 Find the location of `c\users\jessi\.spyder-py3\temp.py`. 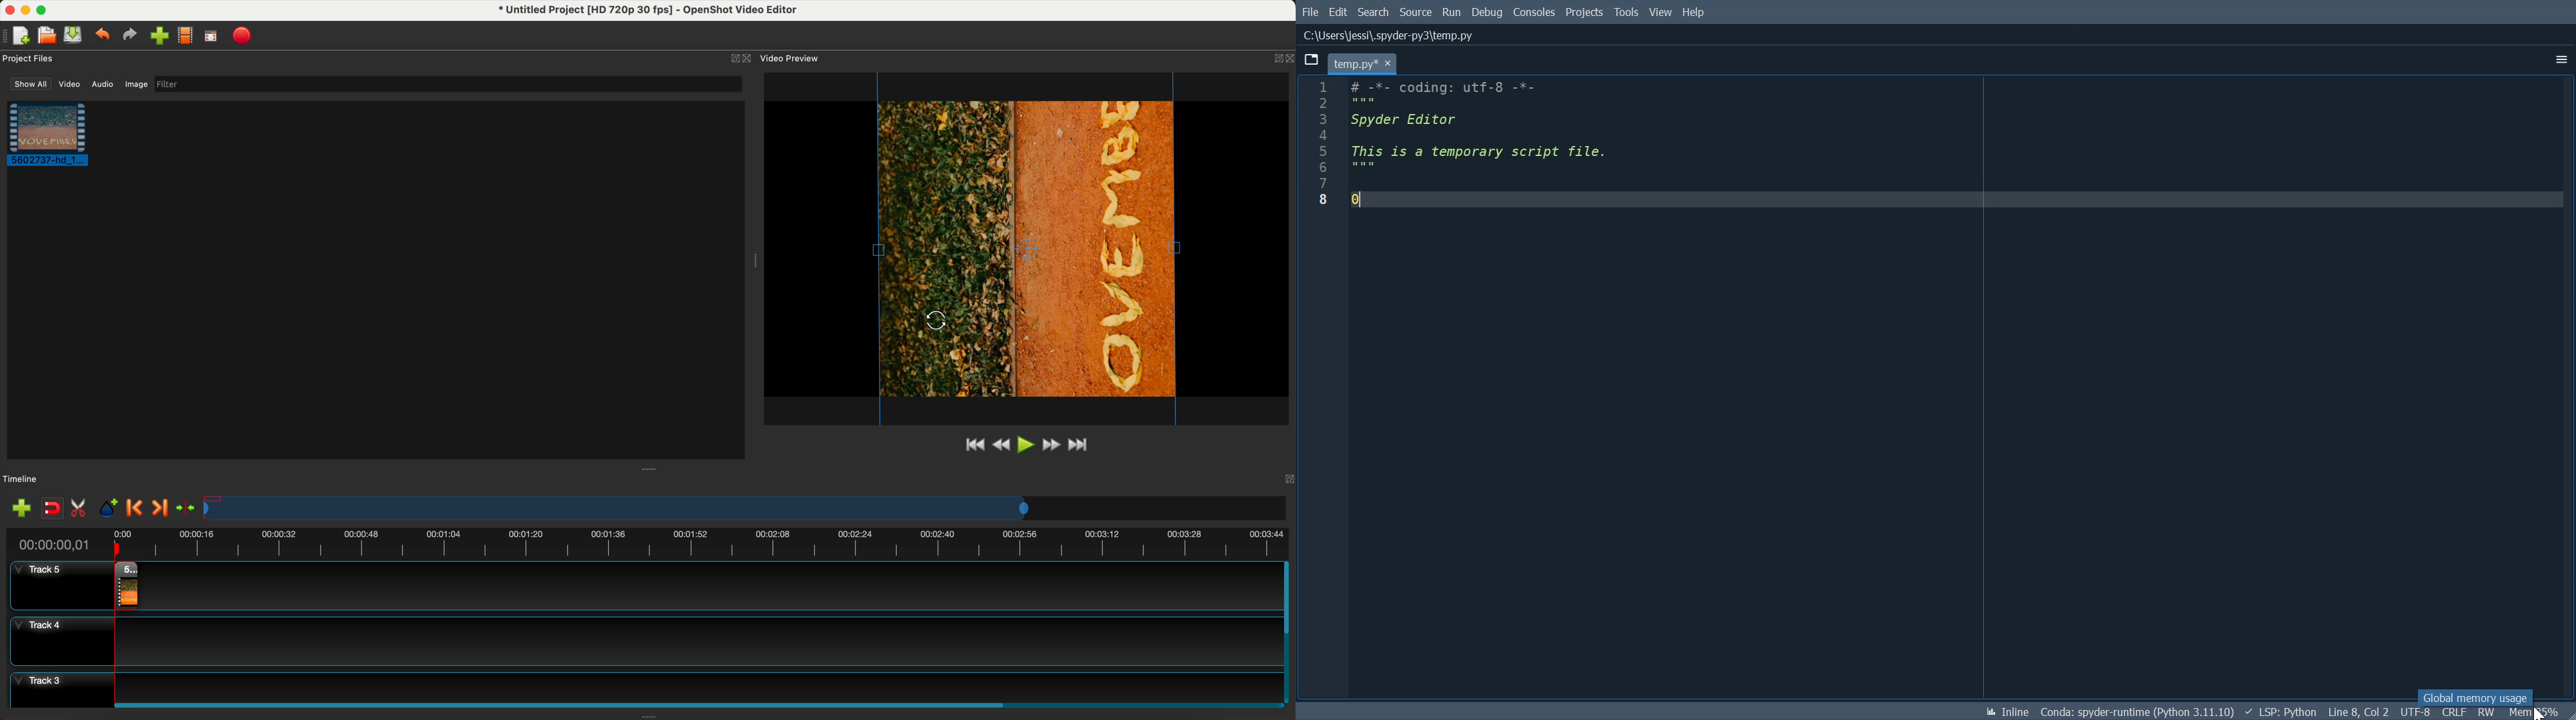

c\users\jessi\.spyder-py3\temp.py is located at coordinates (1421, 37).